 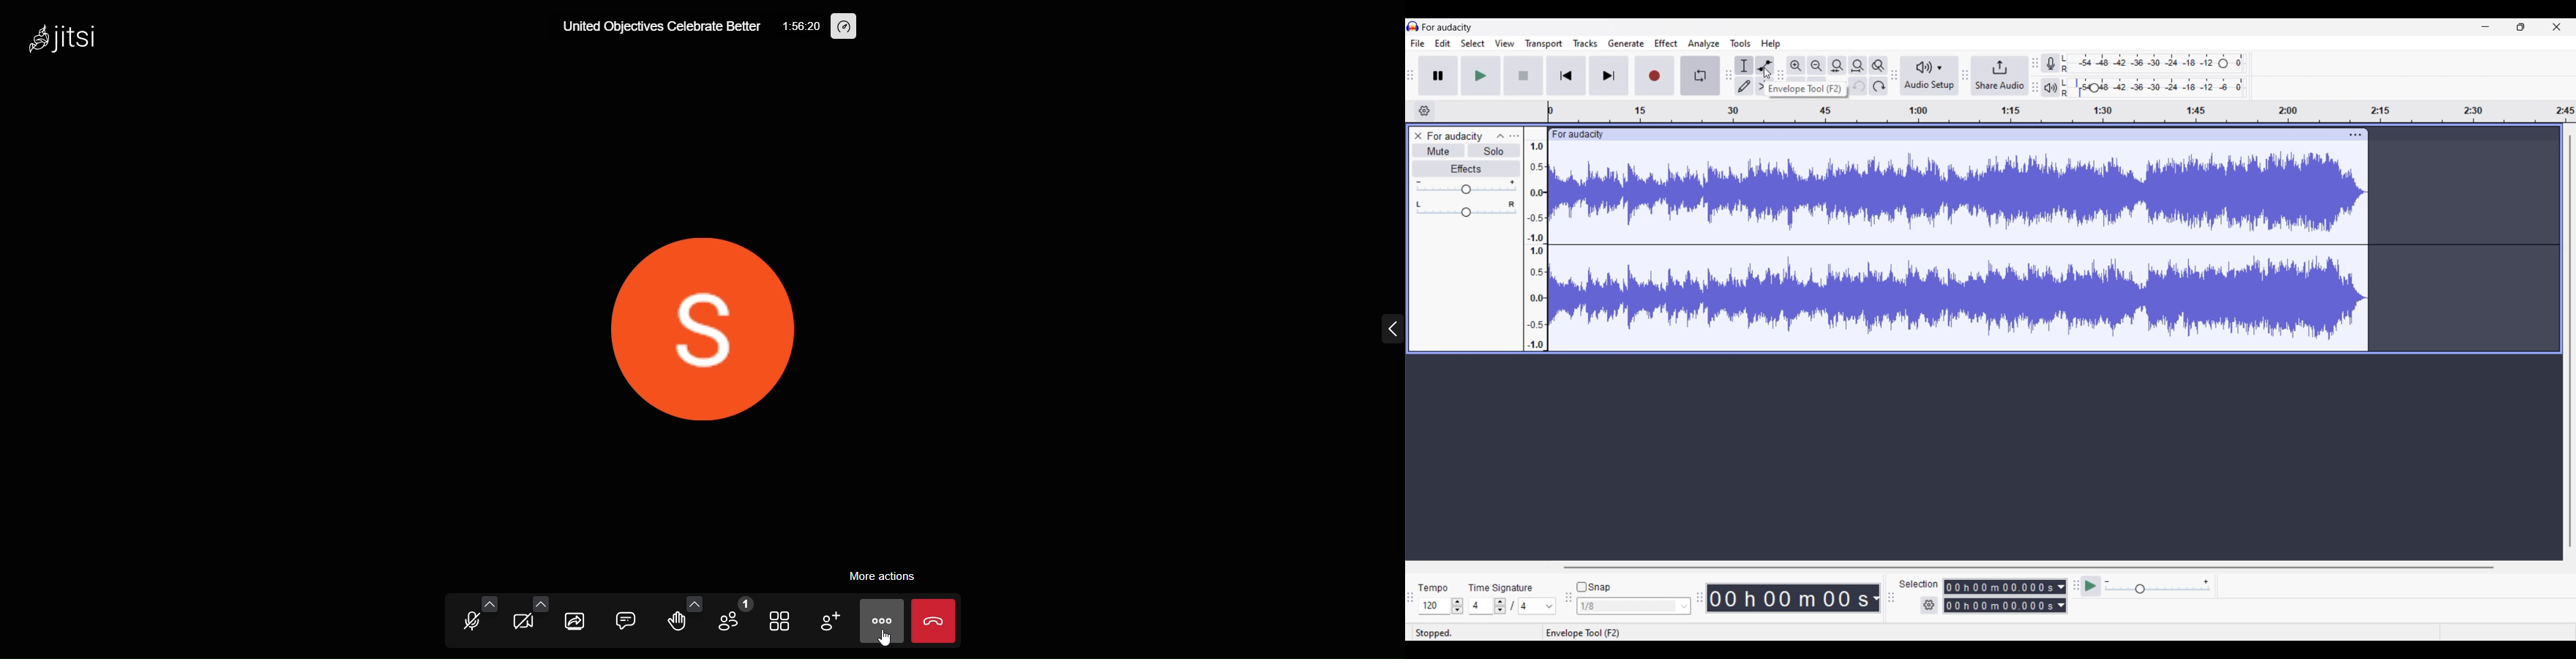 What do you see at coordinates (2062, 596) in the screenshot?
I see `Duration measurement` at bounding box center [2062, 596].